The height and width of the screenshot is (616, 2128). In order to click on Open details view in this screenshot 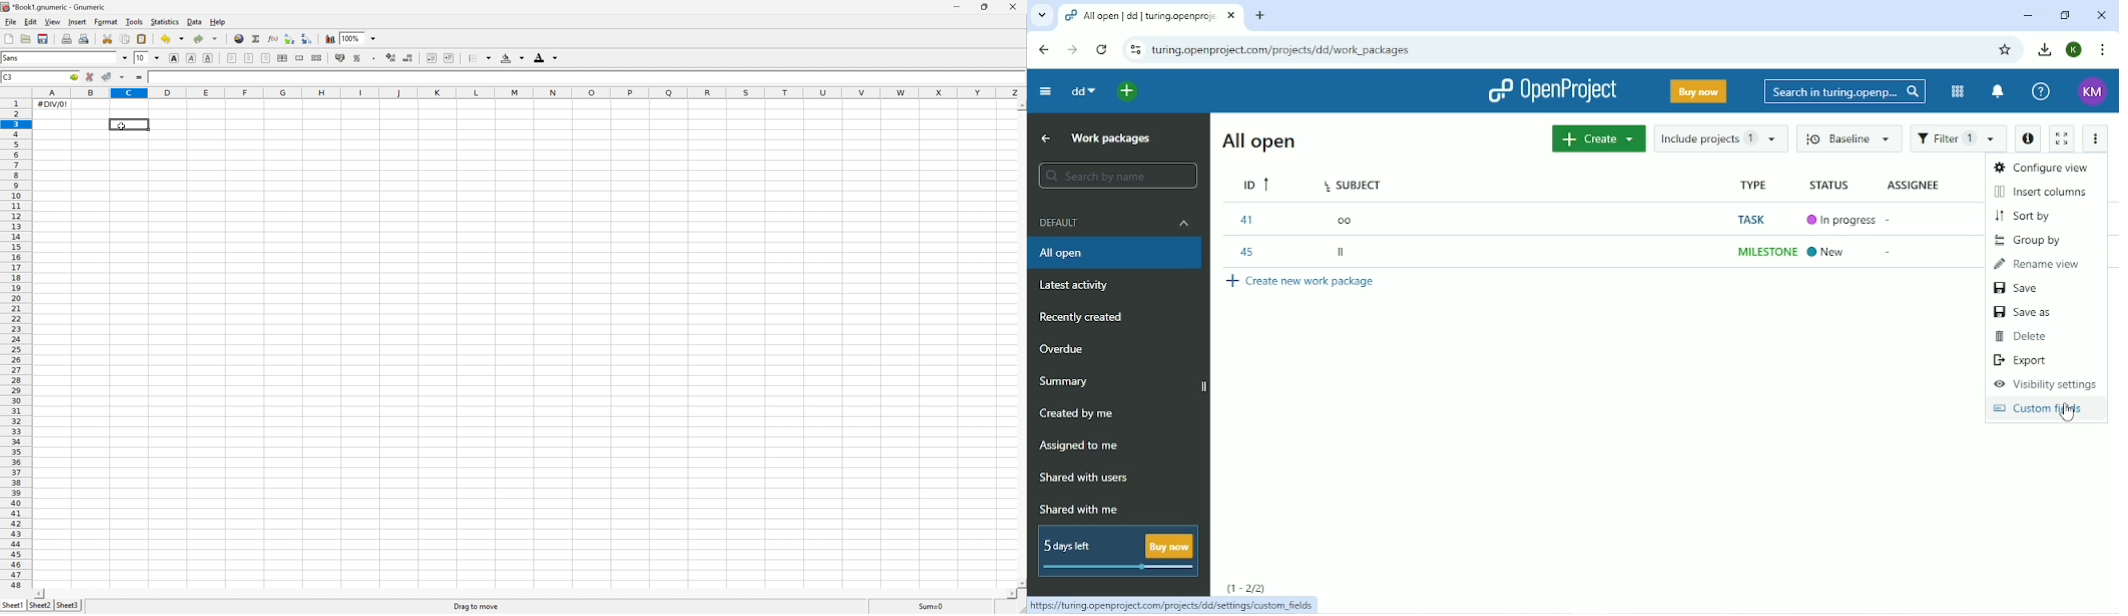, I will do `click(2028, 140)`.